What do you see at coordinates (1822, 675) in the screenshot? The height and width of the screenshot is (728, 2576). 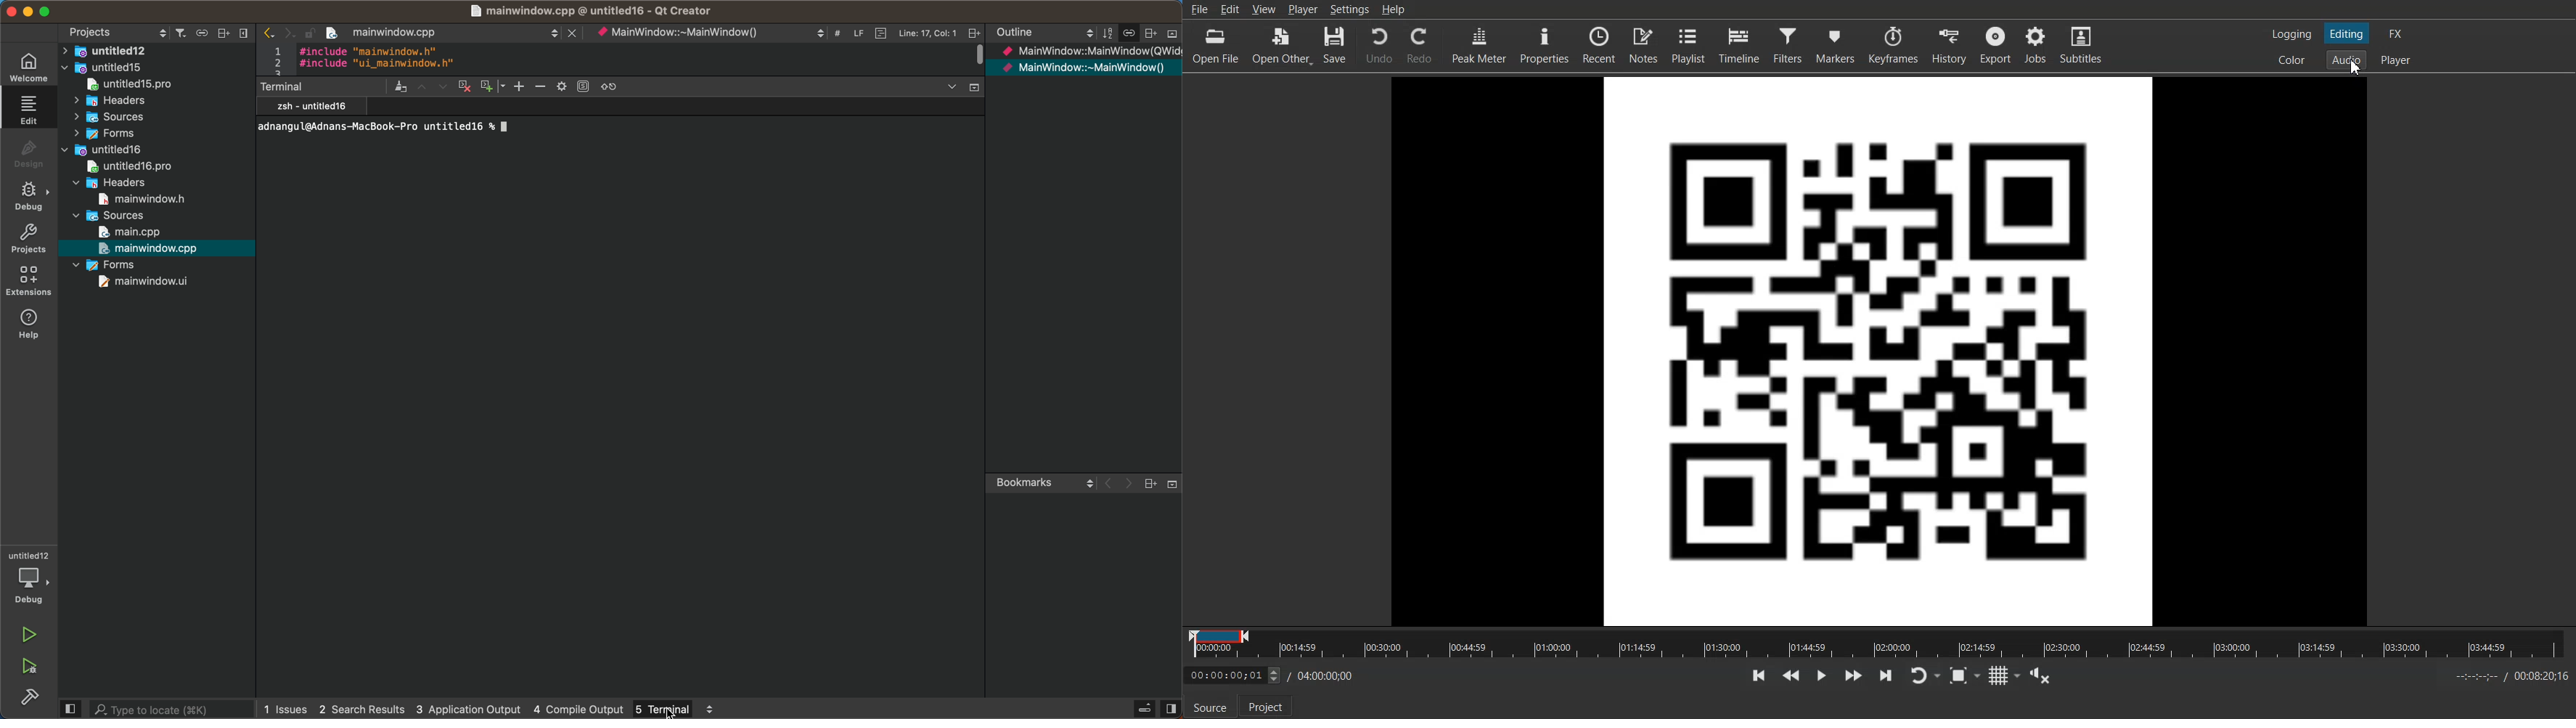 I see `Toggle play or pause` at bounding box center [1822, 675].